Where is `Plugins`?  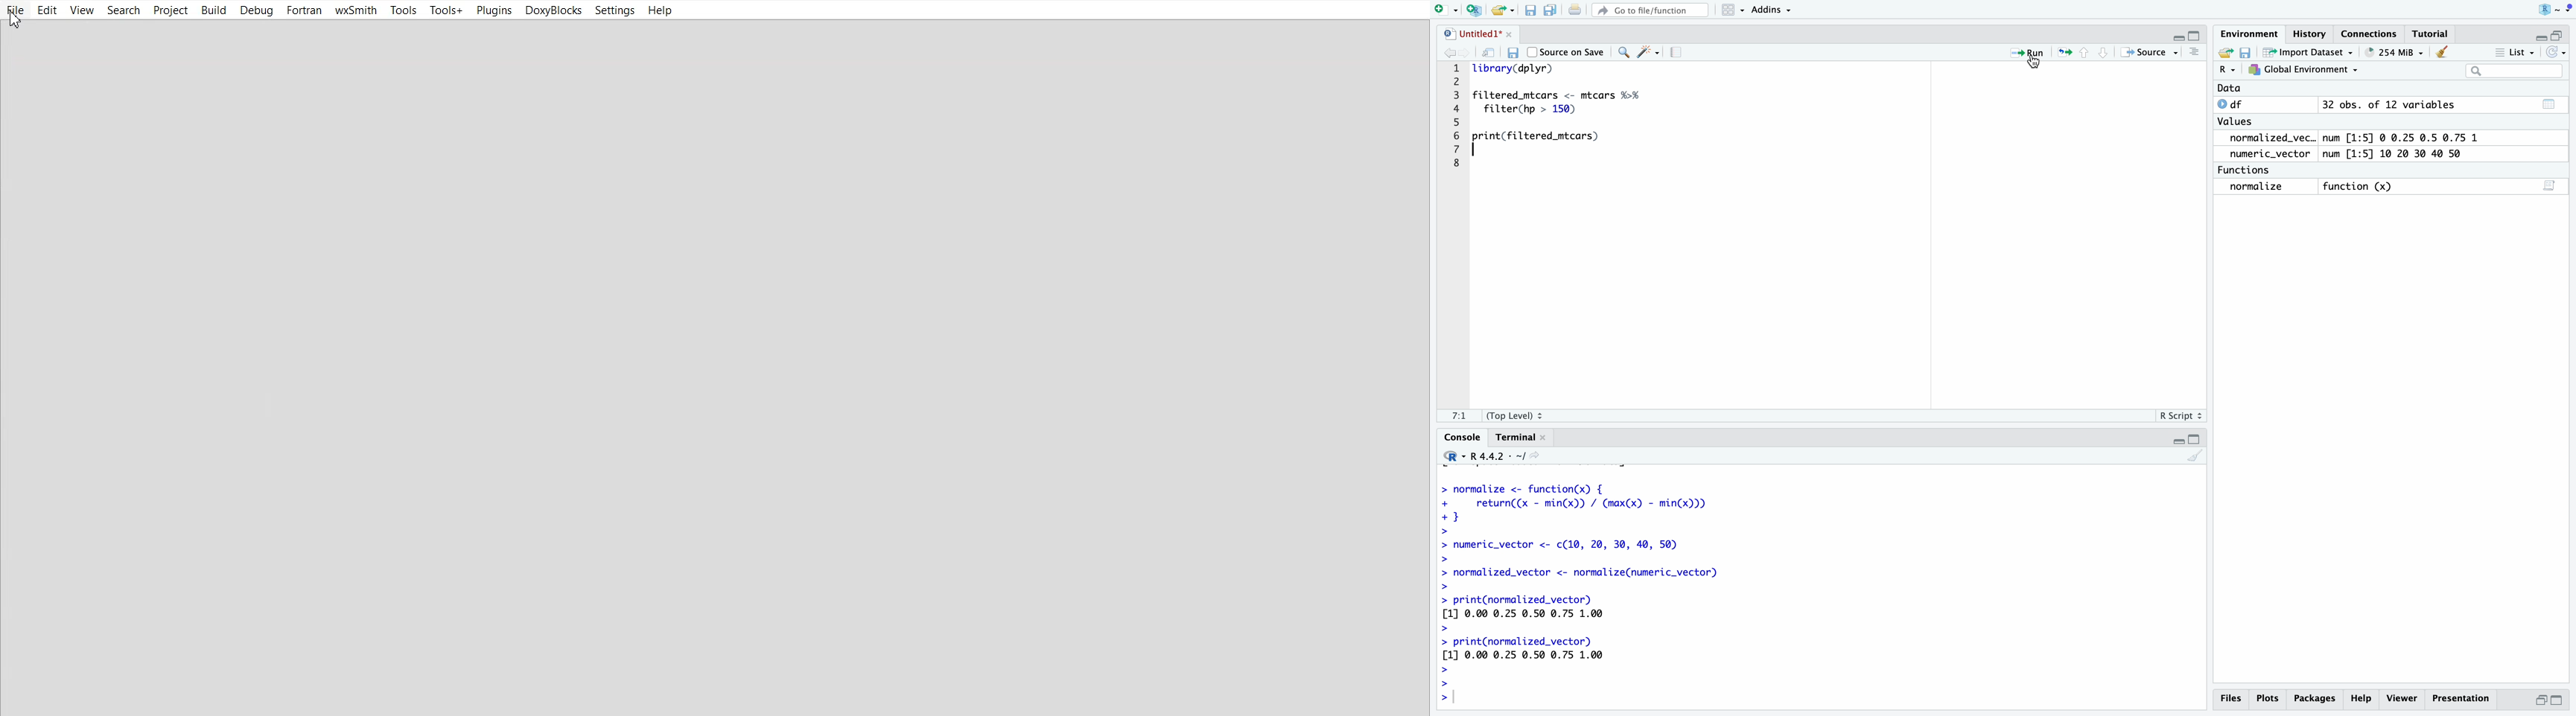 Plugins is located at coordinates (493, 10).